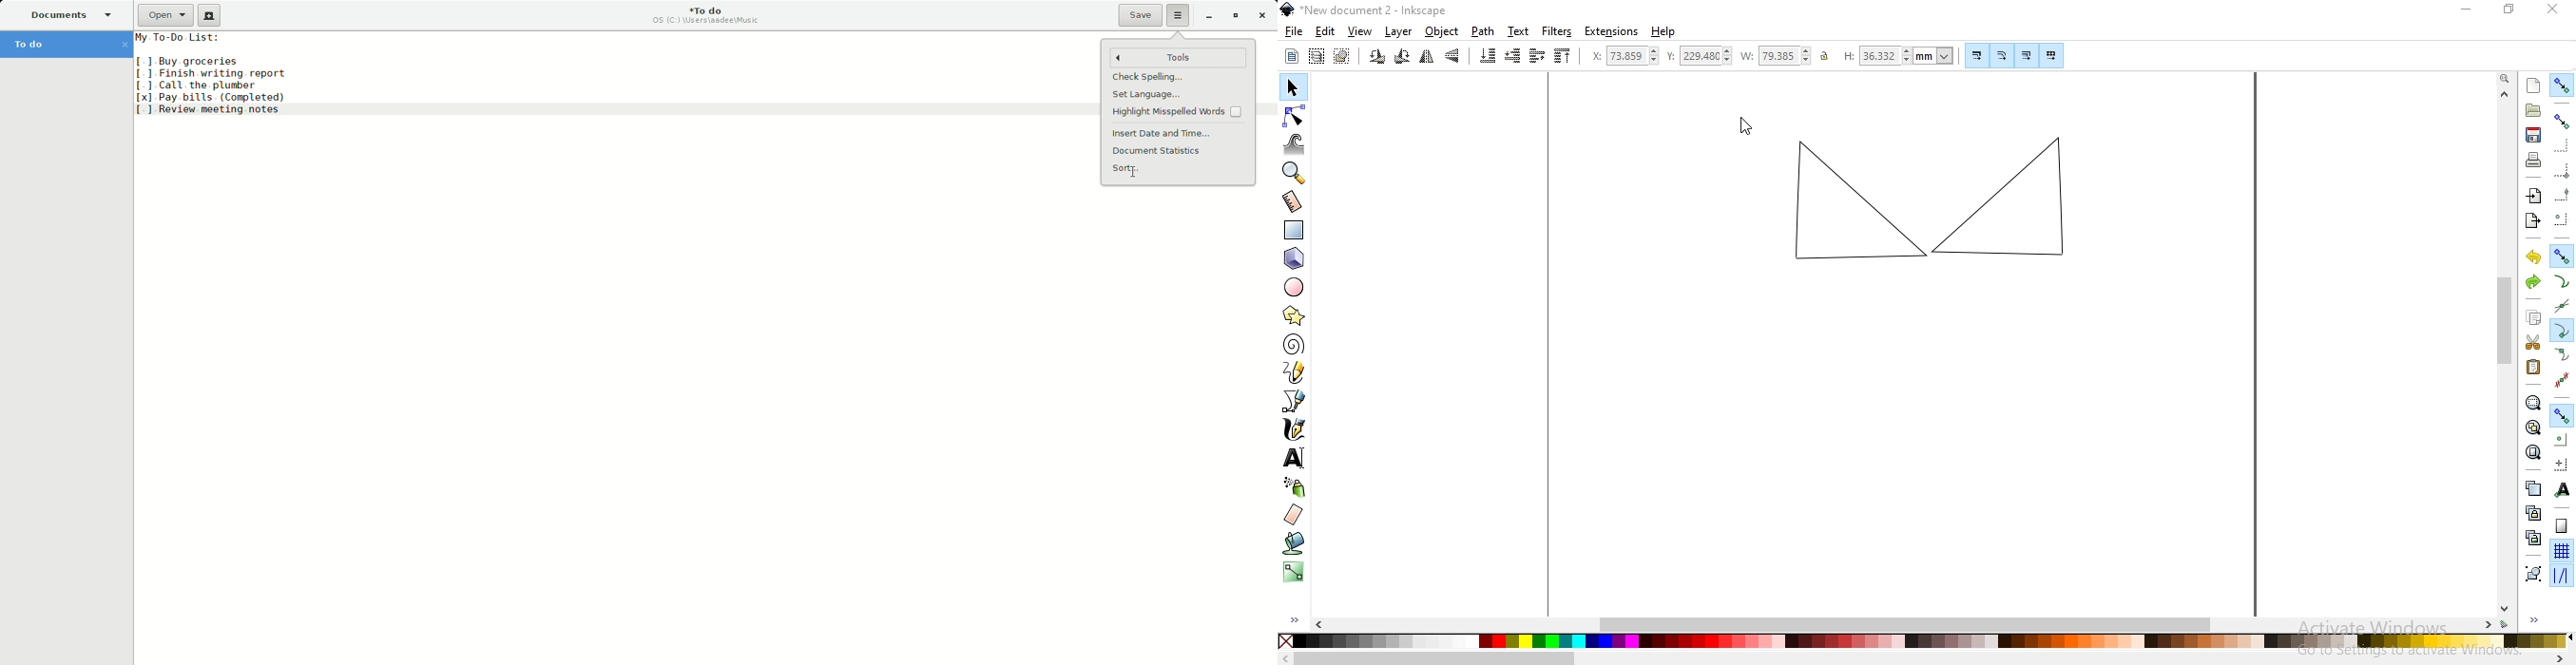 The height and width of the screenshot is (672, 2576). I want to click on snap an item's rotation center, so click(2562, 464).